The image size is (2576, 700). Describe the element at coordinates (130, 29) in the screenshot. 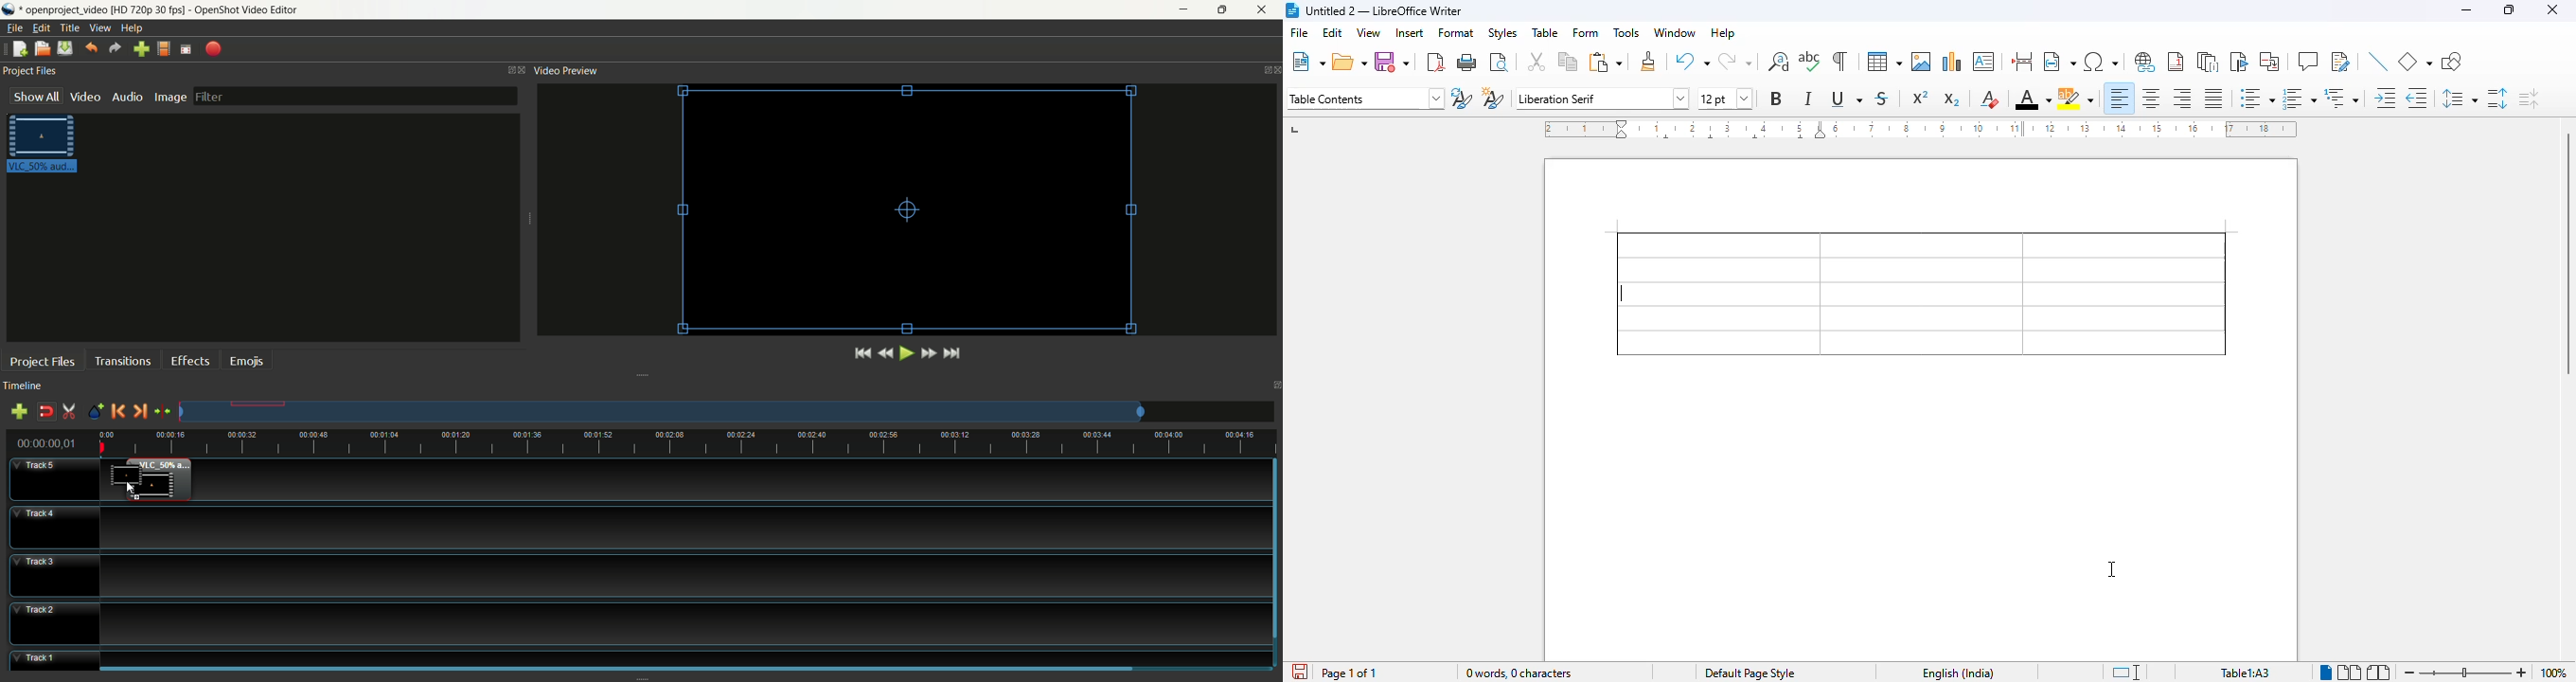

I see `help` at that location.